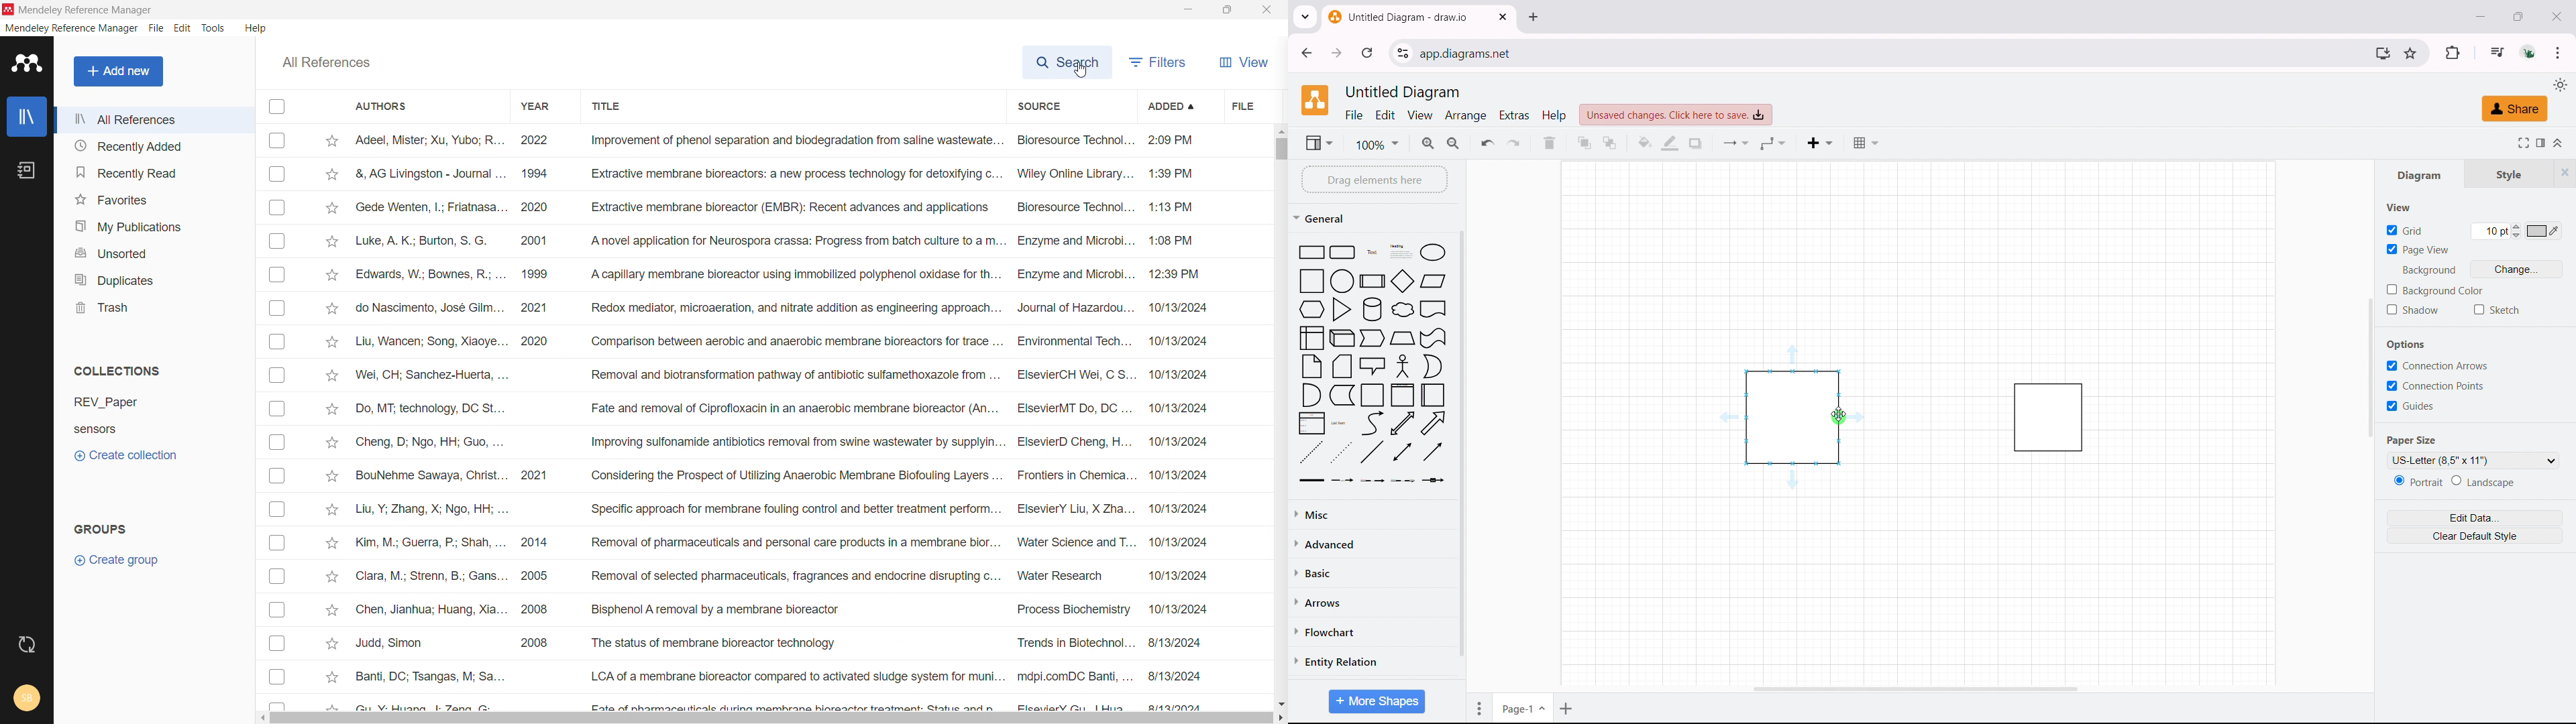 The height and width of the screenshot is (728, 2576). Describe the element at coordinates (1736, 143) in the screenshot. I see `conncetion` at that location.